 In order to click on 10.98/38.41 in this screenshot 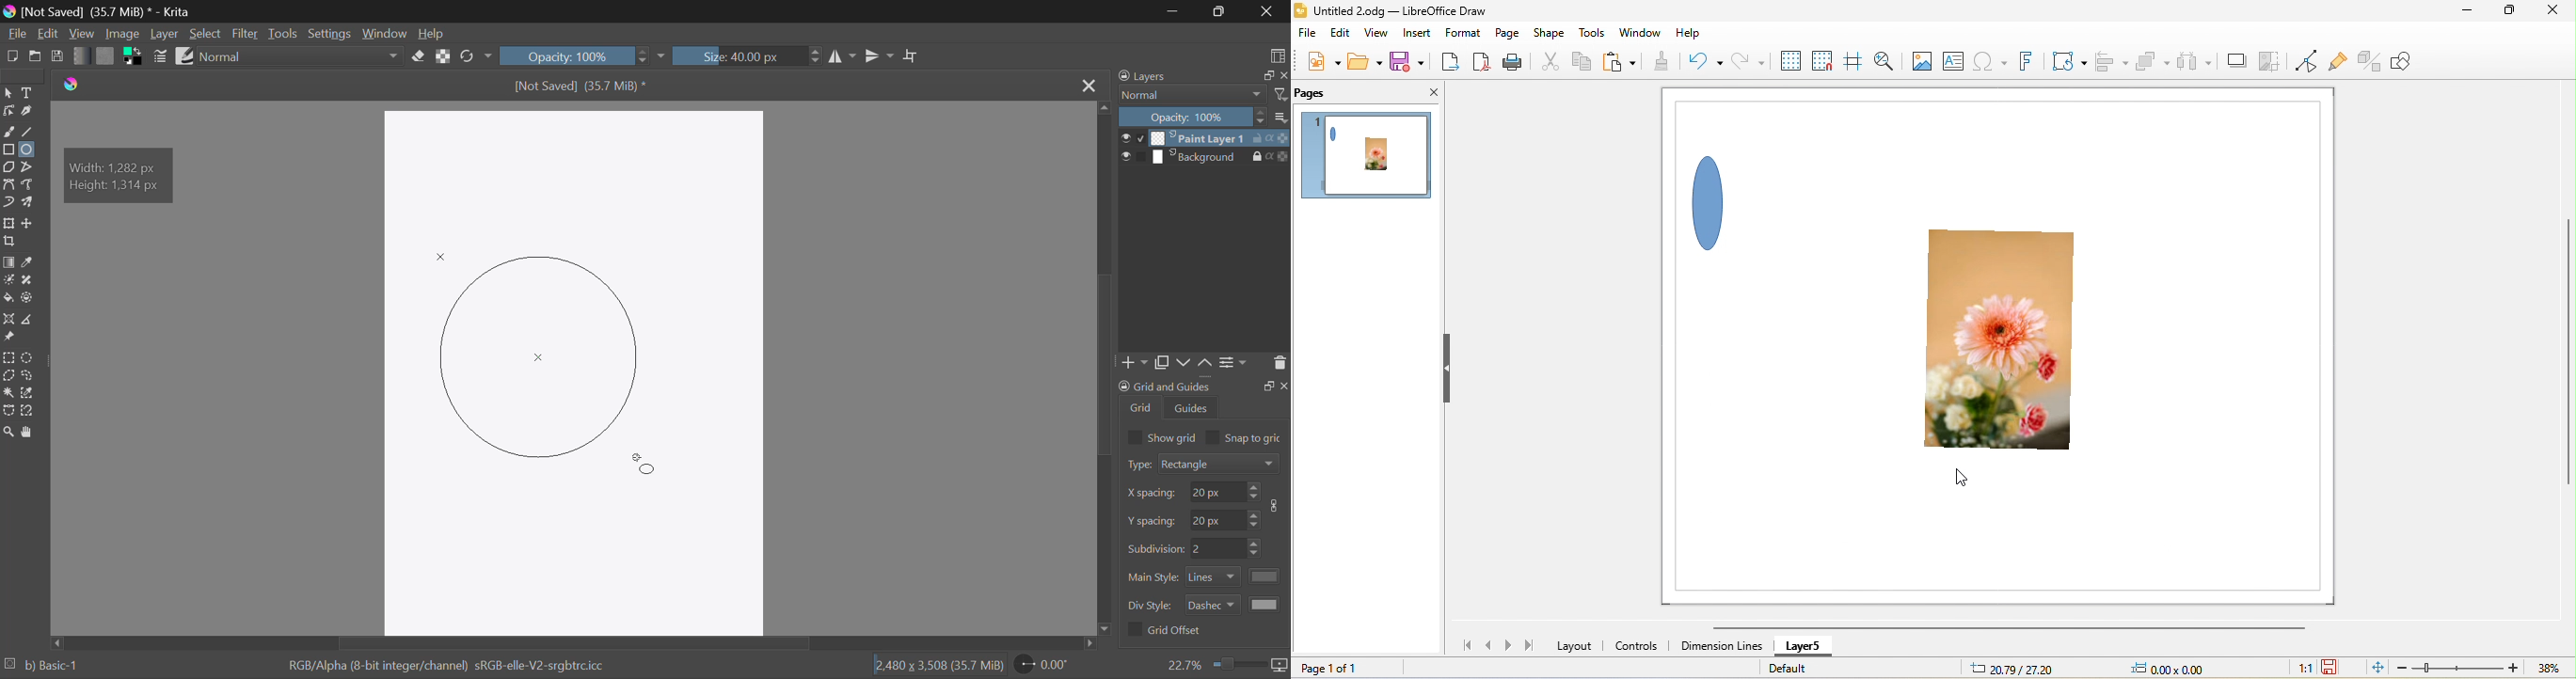, I will do `click(2012, 668)`.